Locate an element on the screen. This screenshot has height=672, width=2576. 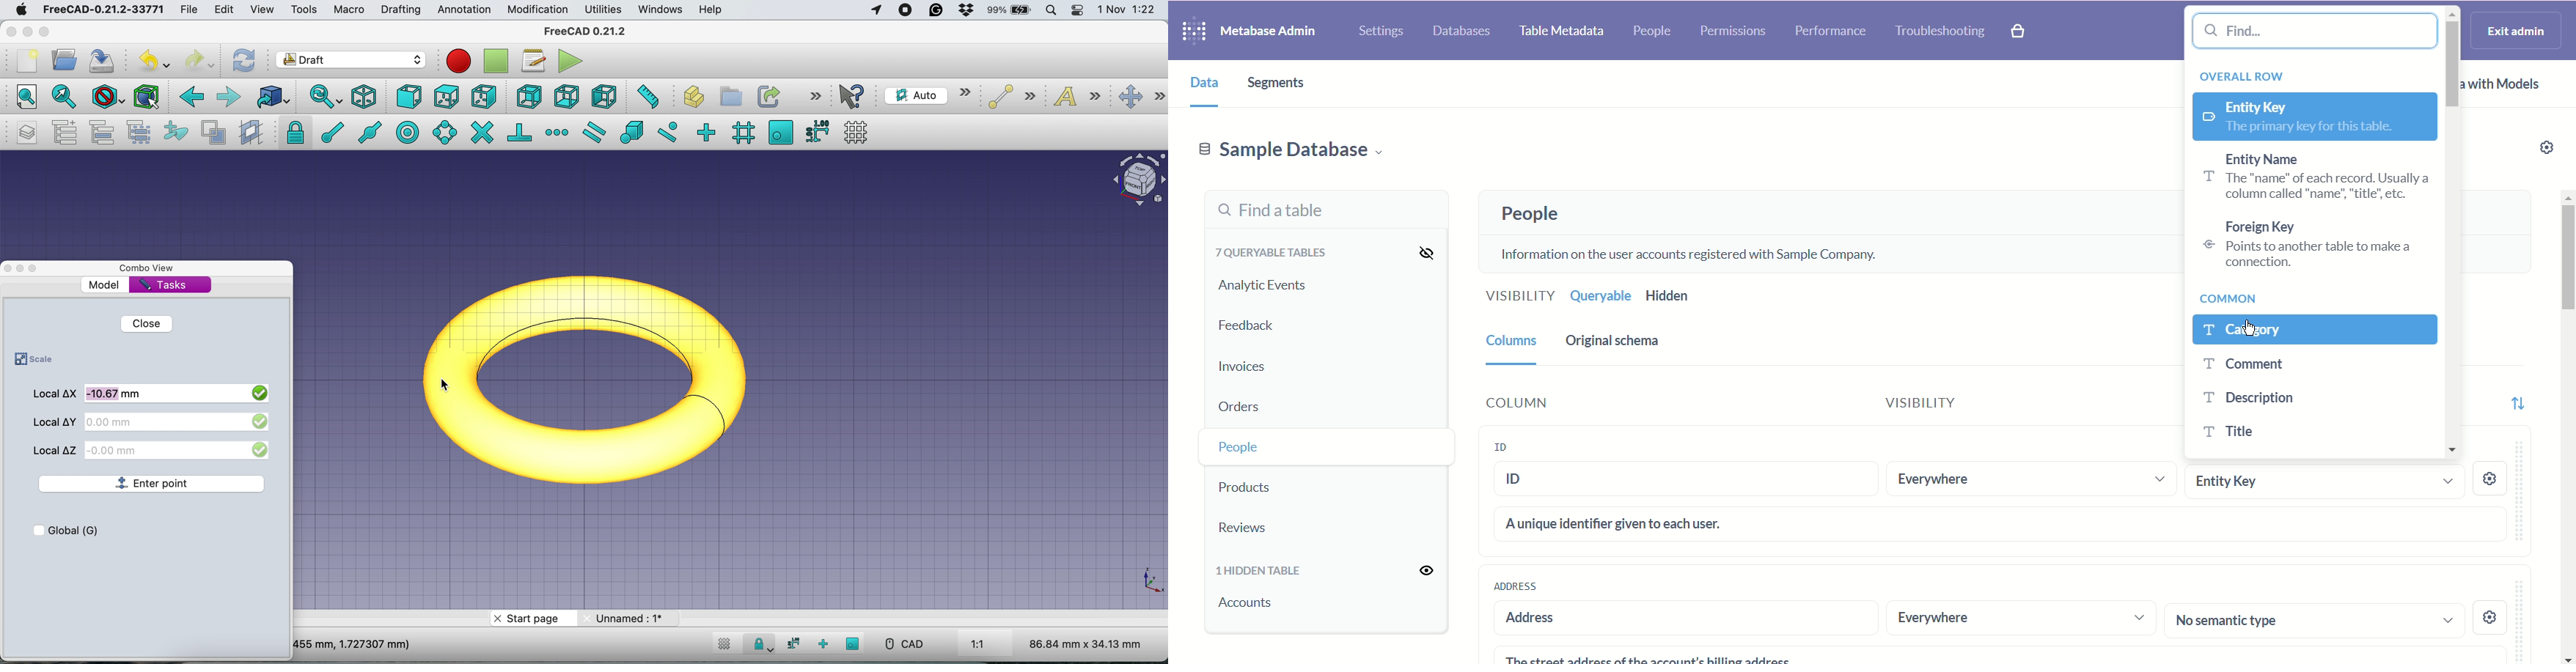
segments is located at coordinates (1284, 84).